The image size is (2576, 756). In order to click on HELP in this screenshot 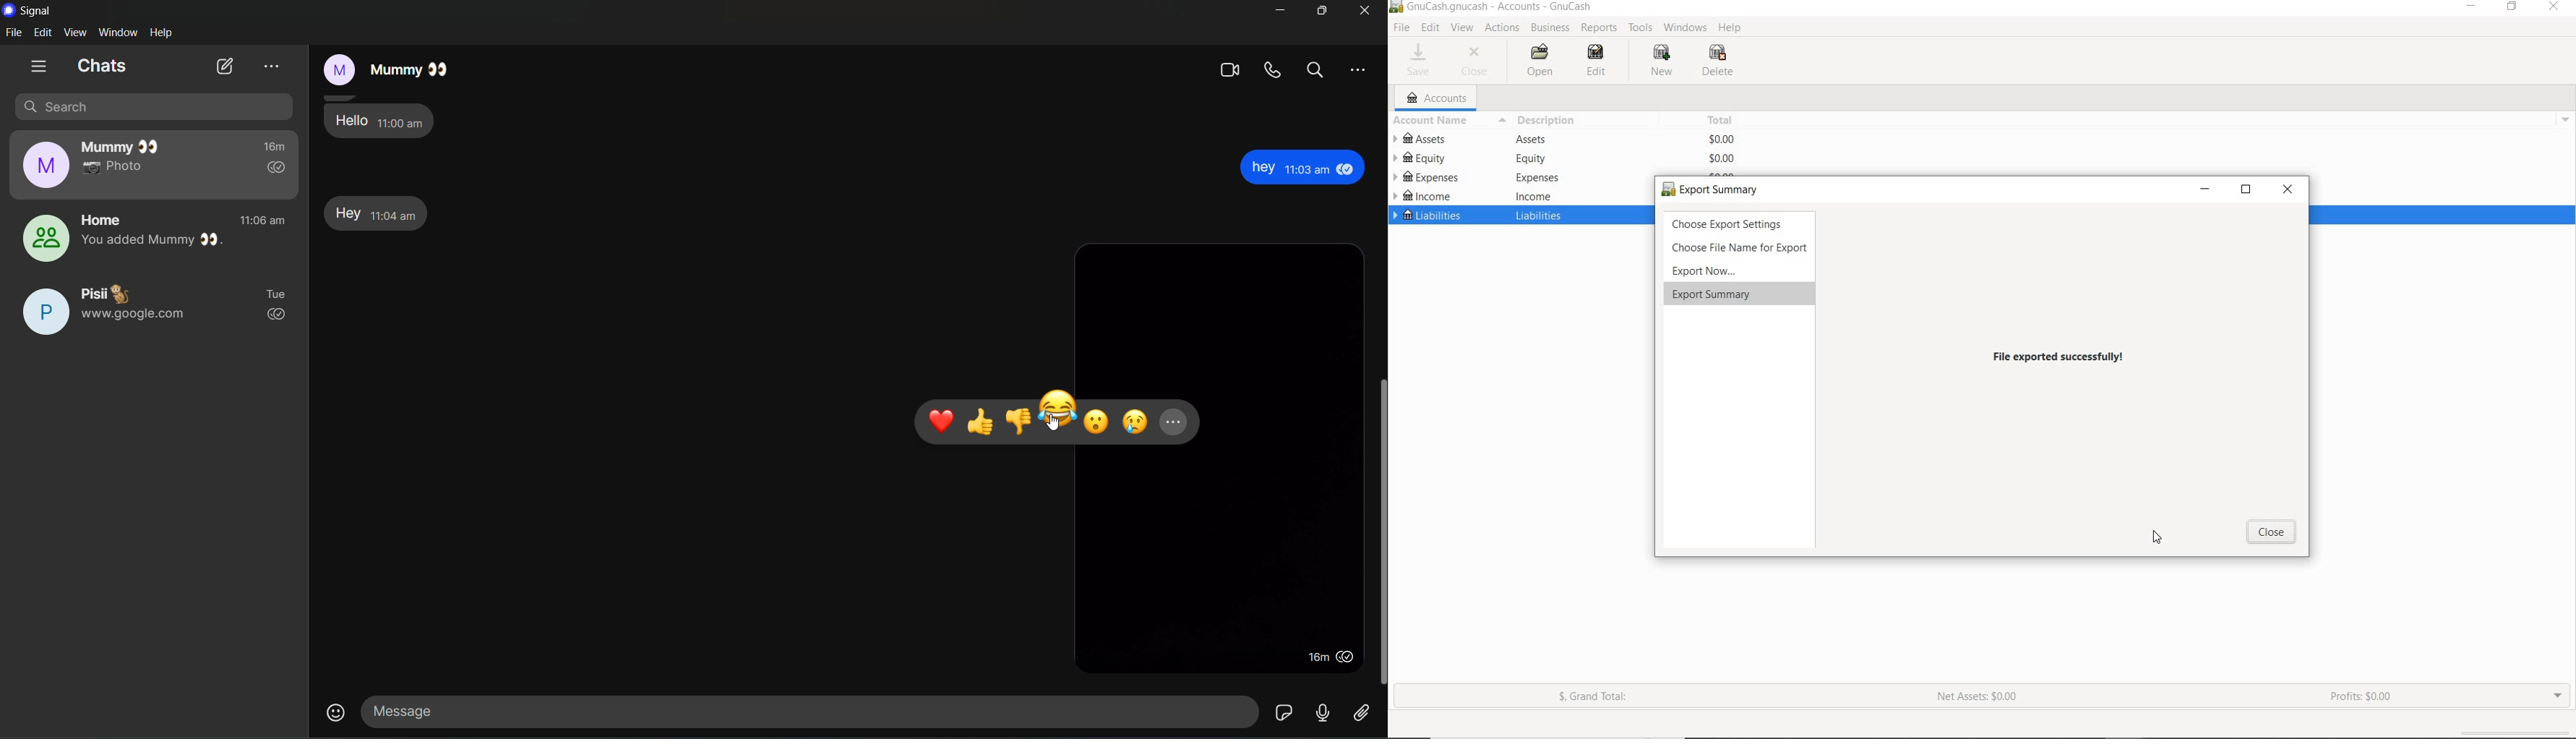, I will do `click(1730, 28)`.